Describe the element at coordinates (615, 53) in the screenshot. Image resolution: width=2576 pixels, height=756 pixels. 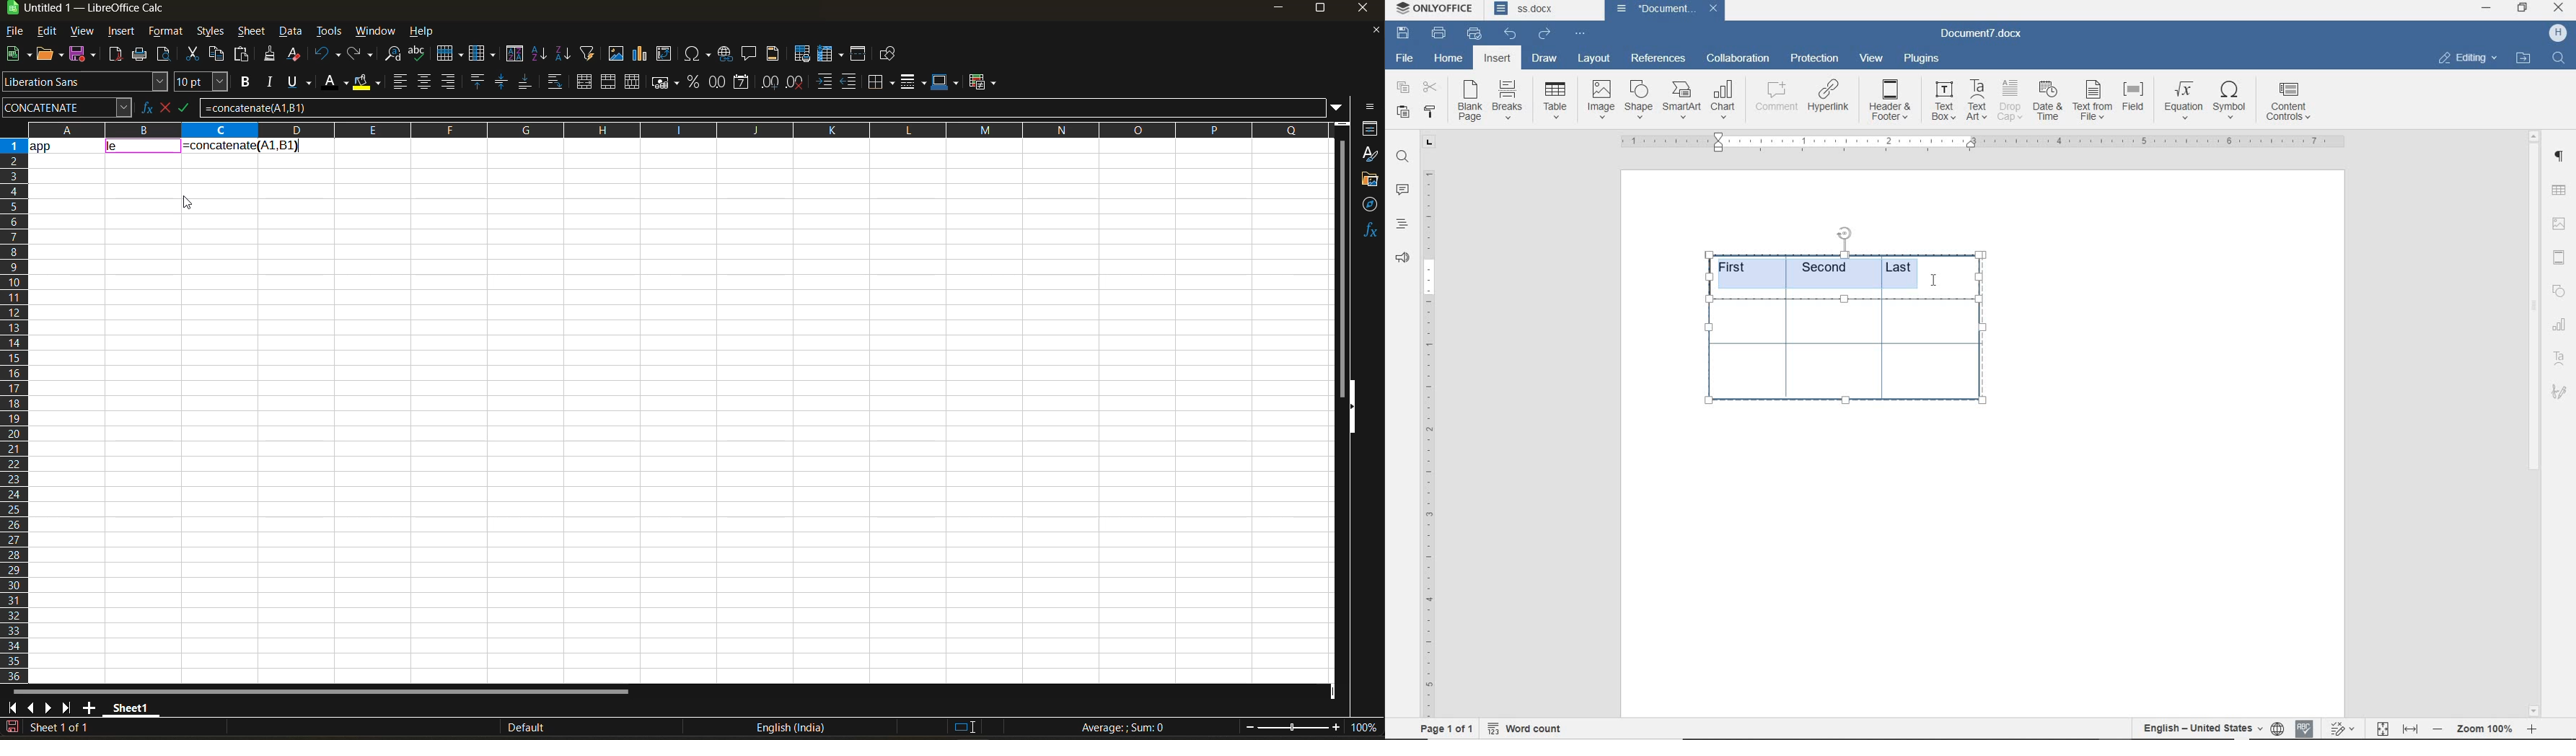
I see `insert image` at that location.